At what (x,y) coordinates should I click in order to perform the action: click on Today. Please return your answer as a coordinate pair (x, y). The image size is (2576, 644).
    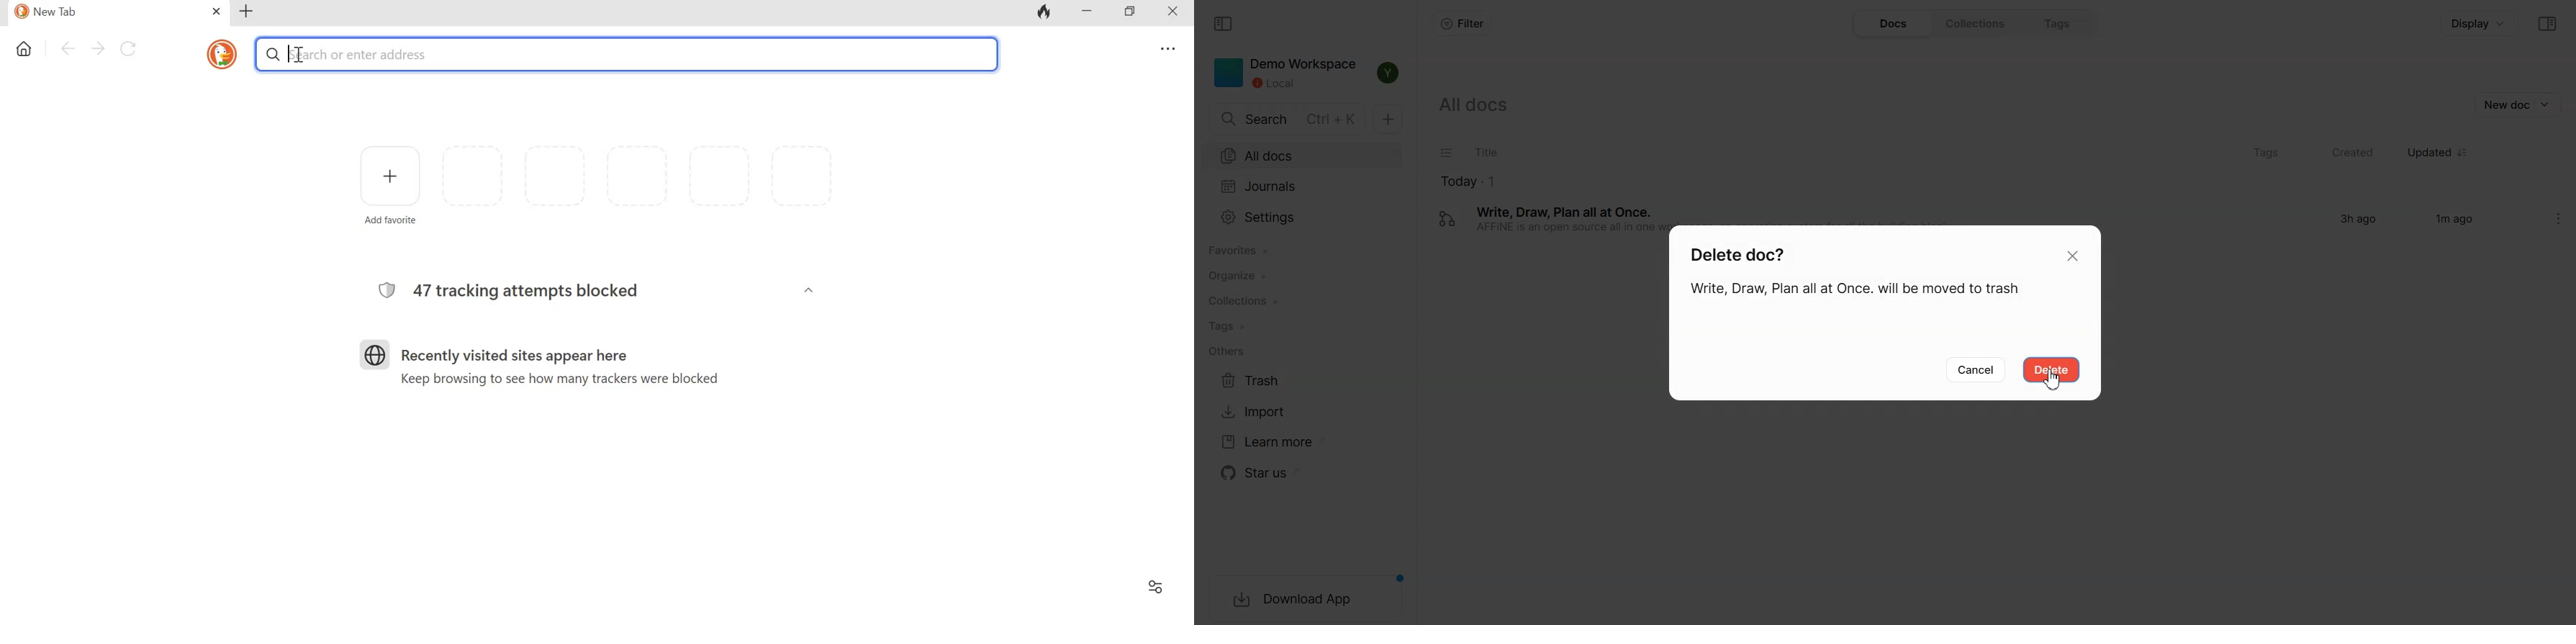
    Looking at the image, I should click on (1753, 181).